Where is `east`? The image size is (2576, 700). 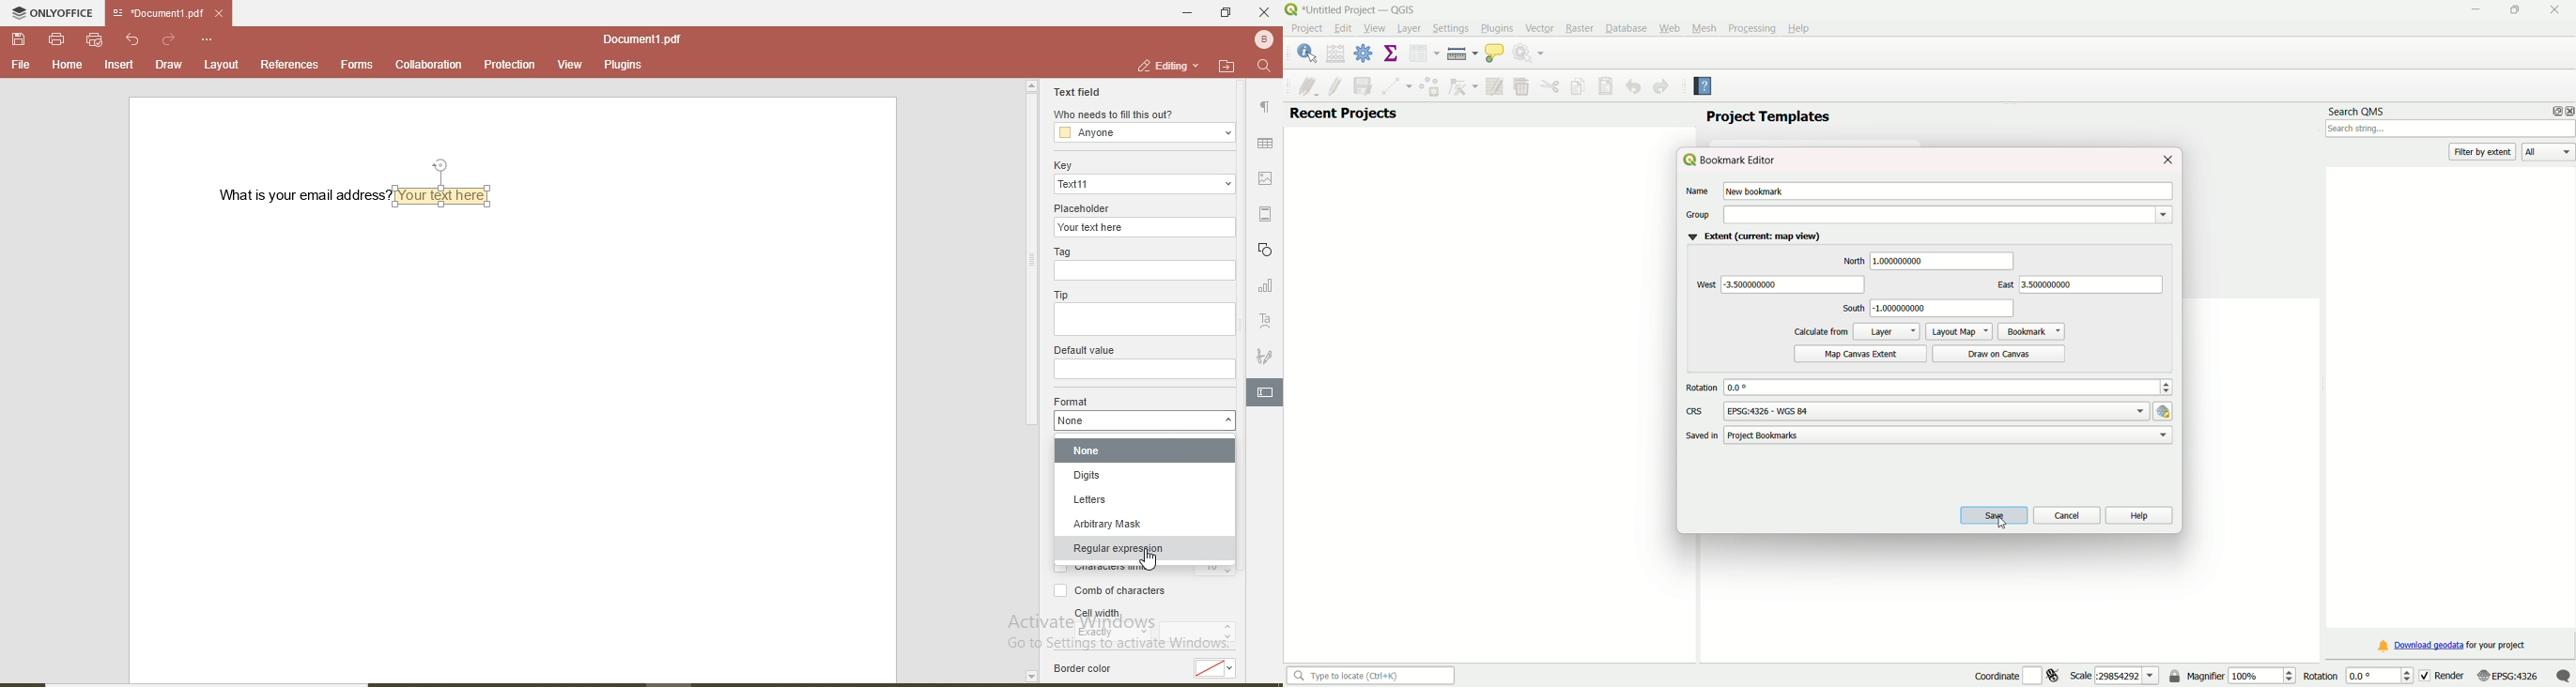 east is located at coordinates (2002, 286).